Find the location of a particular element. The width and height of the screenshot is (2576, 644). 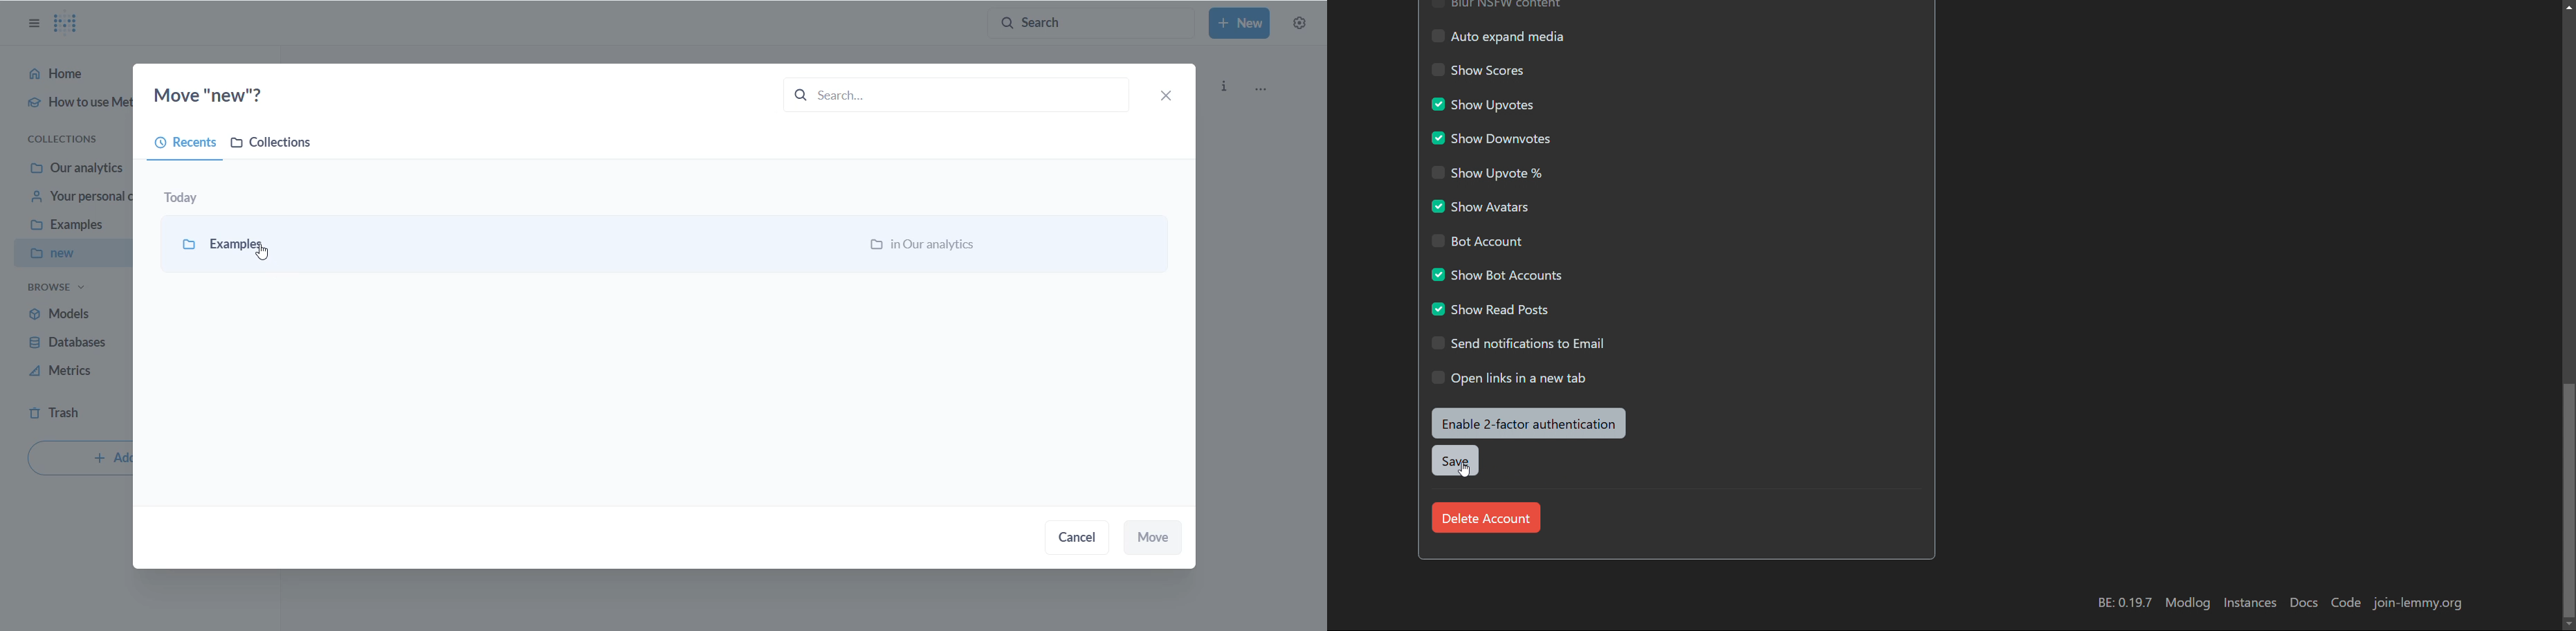

scrollbar moved is located at coordinates (2571, 312).